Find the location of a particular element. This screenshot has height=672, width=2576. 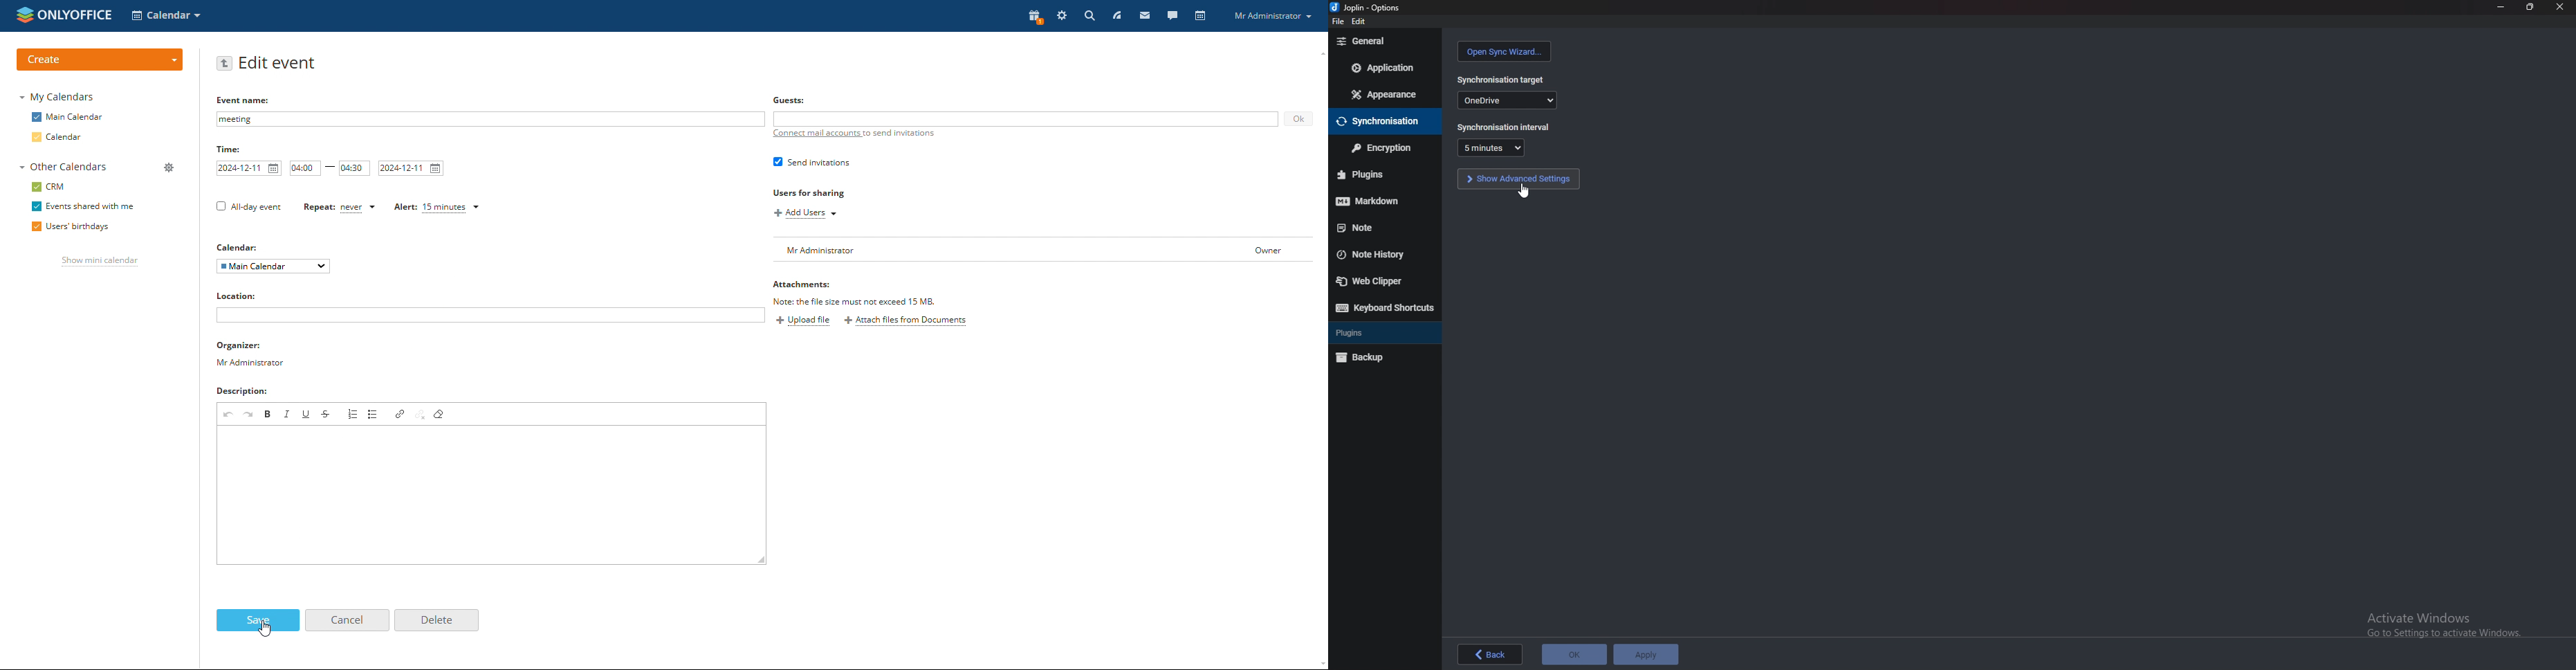

plugins is located at coordinates (1376, 333).